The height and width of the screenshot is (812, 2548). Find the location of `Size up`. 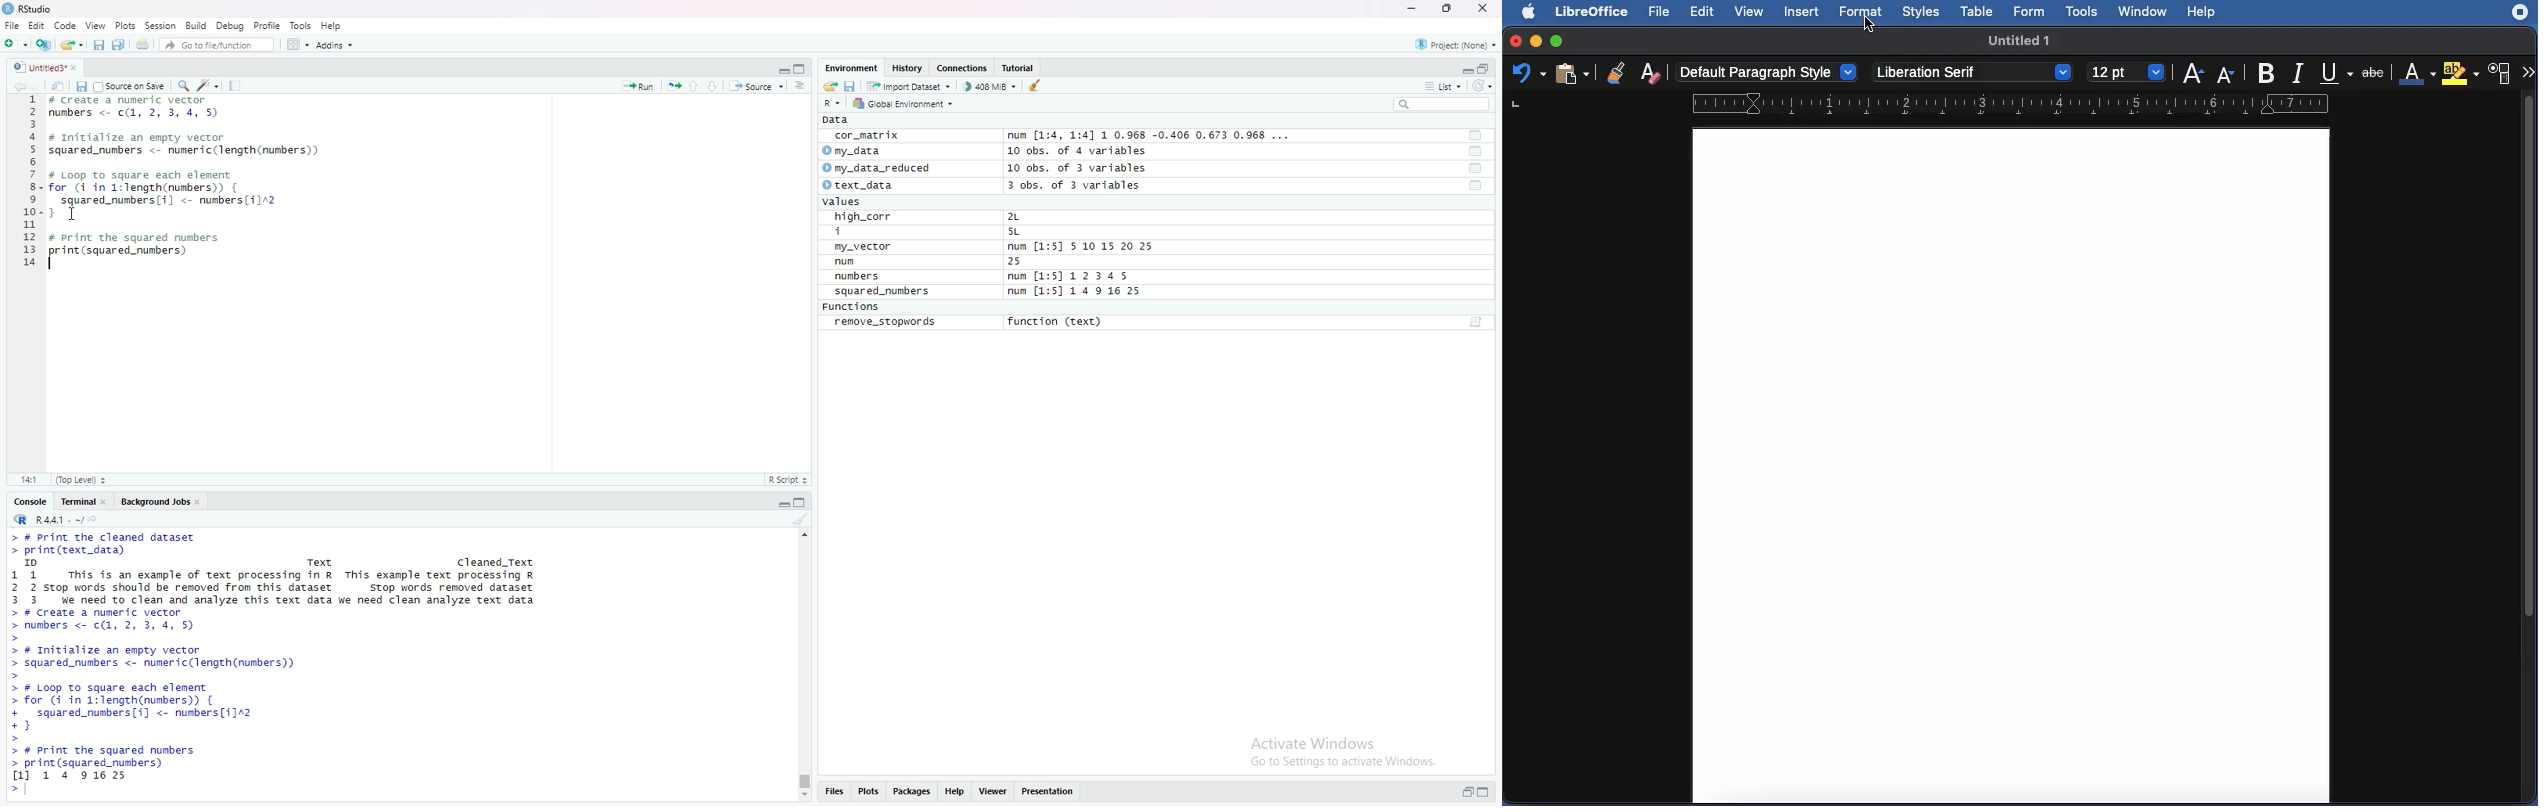

Size up is located at coordinates (2193, 75).